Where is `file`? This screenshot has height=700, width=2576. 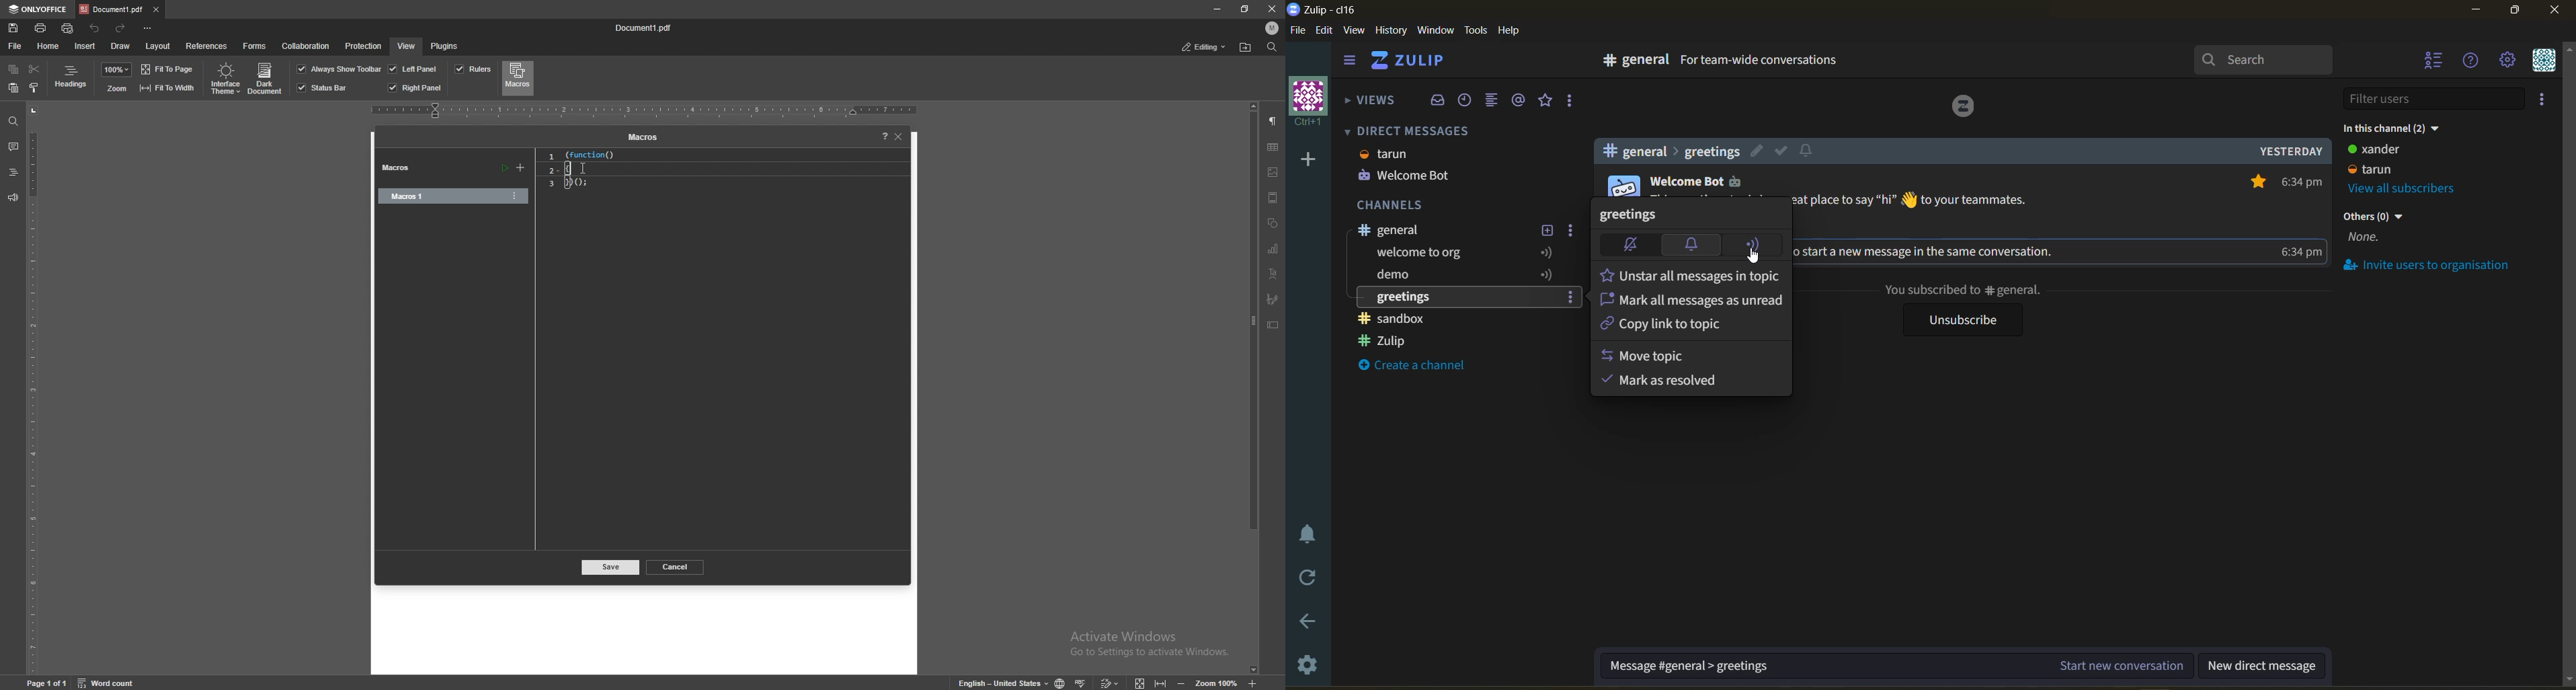 file is located at coordinates (15, 46).